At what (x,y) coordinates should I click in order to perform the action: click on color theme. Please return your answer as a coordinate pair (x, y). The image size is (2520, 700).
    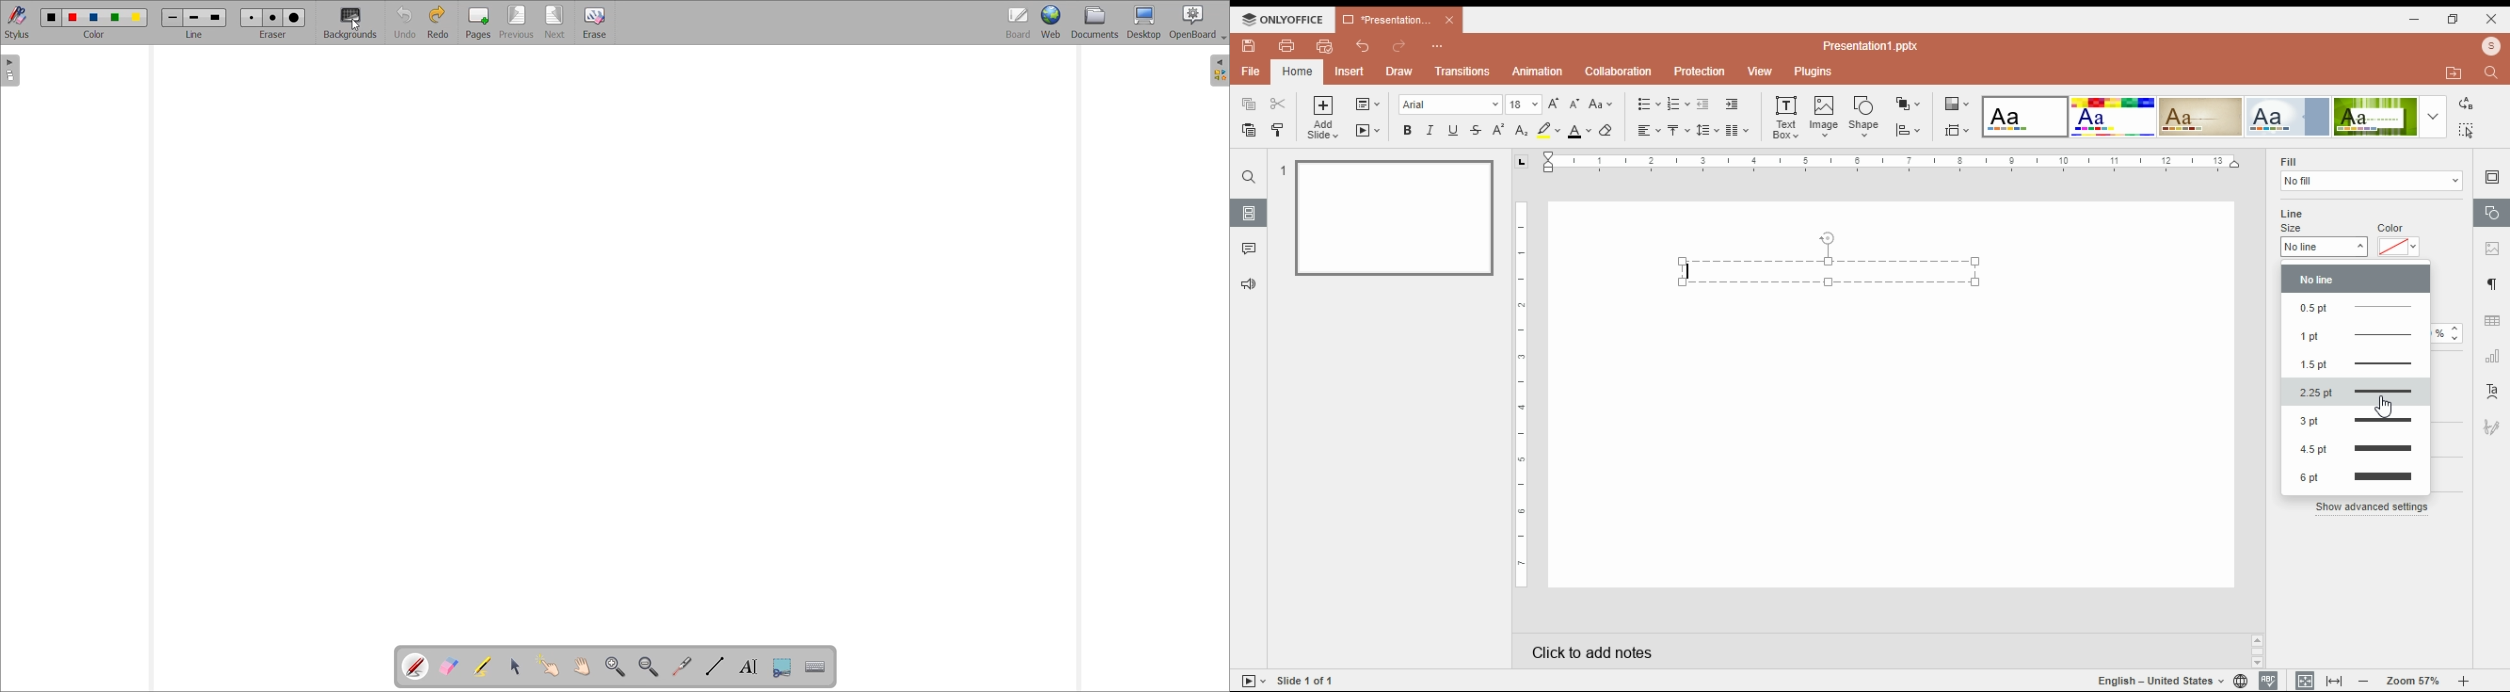
    Looking at the image, I should click on (2025, 117).